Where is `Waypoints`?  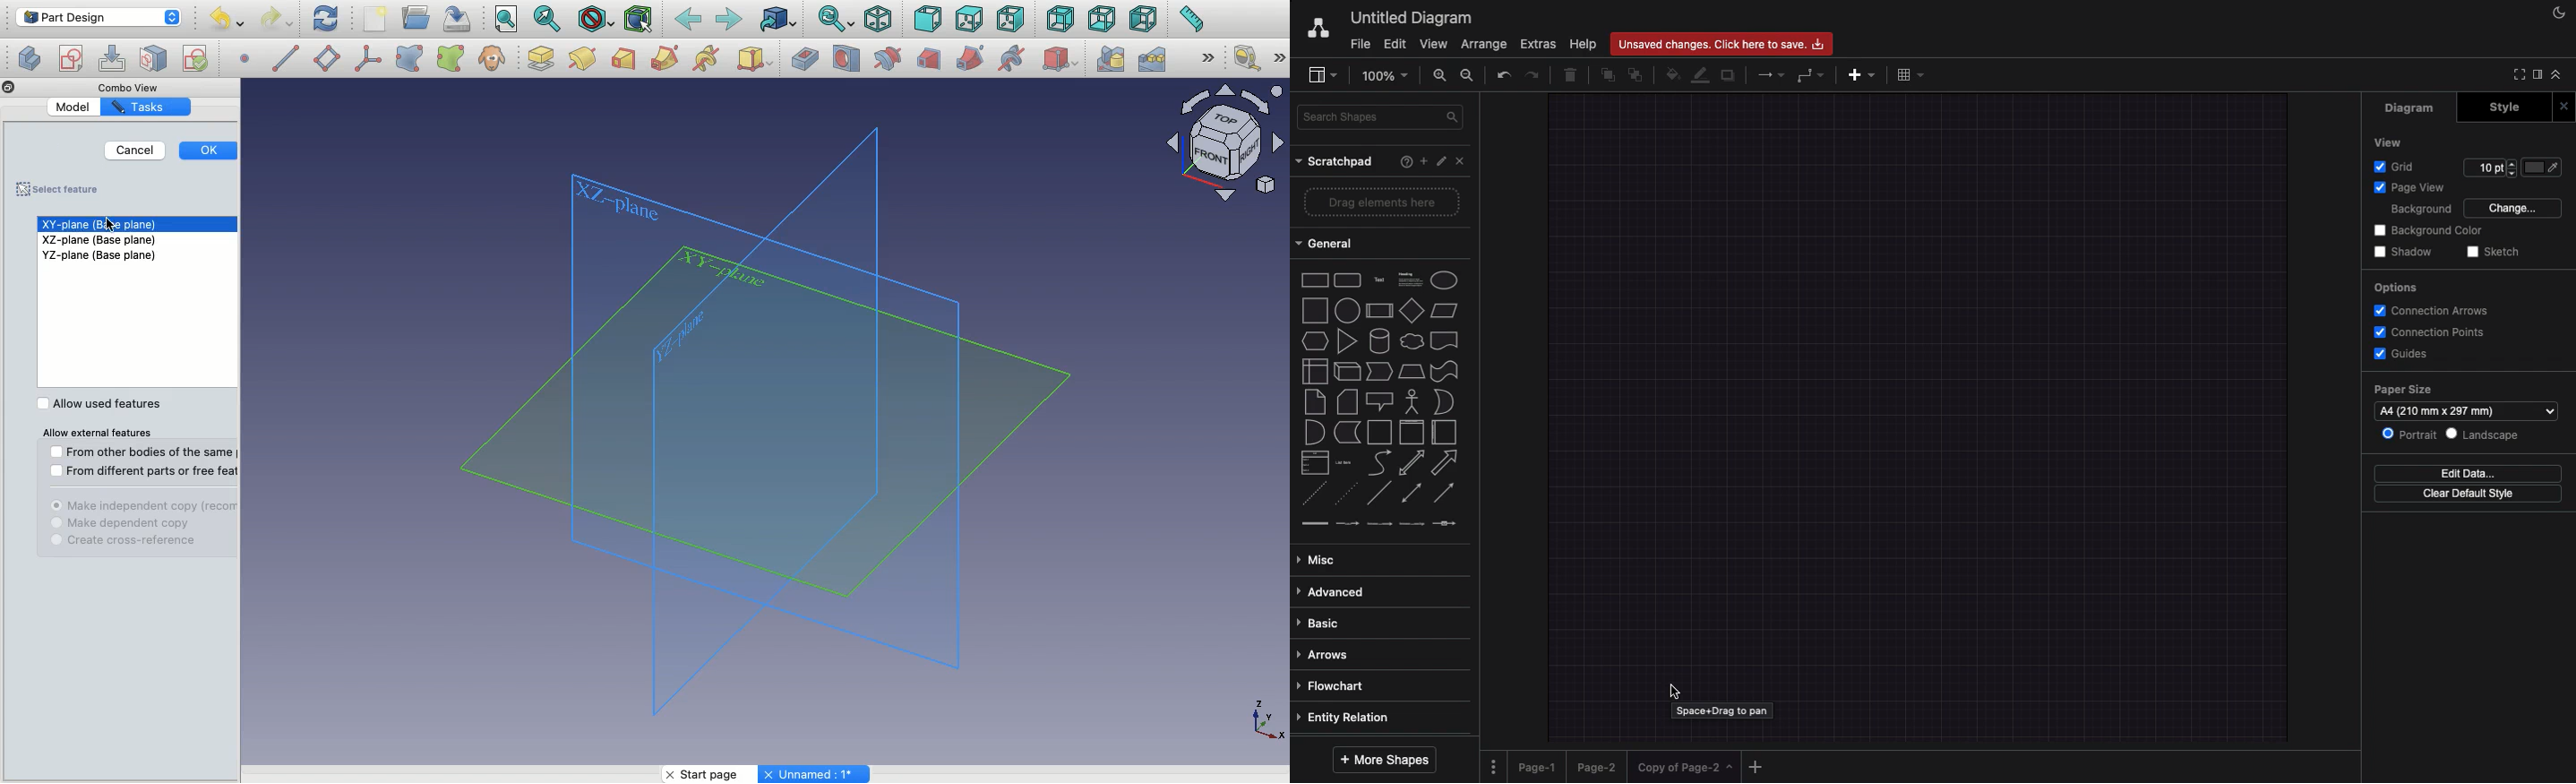
Waypoints is located at coordinates (1810, 73).